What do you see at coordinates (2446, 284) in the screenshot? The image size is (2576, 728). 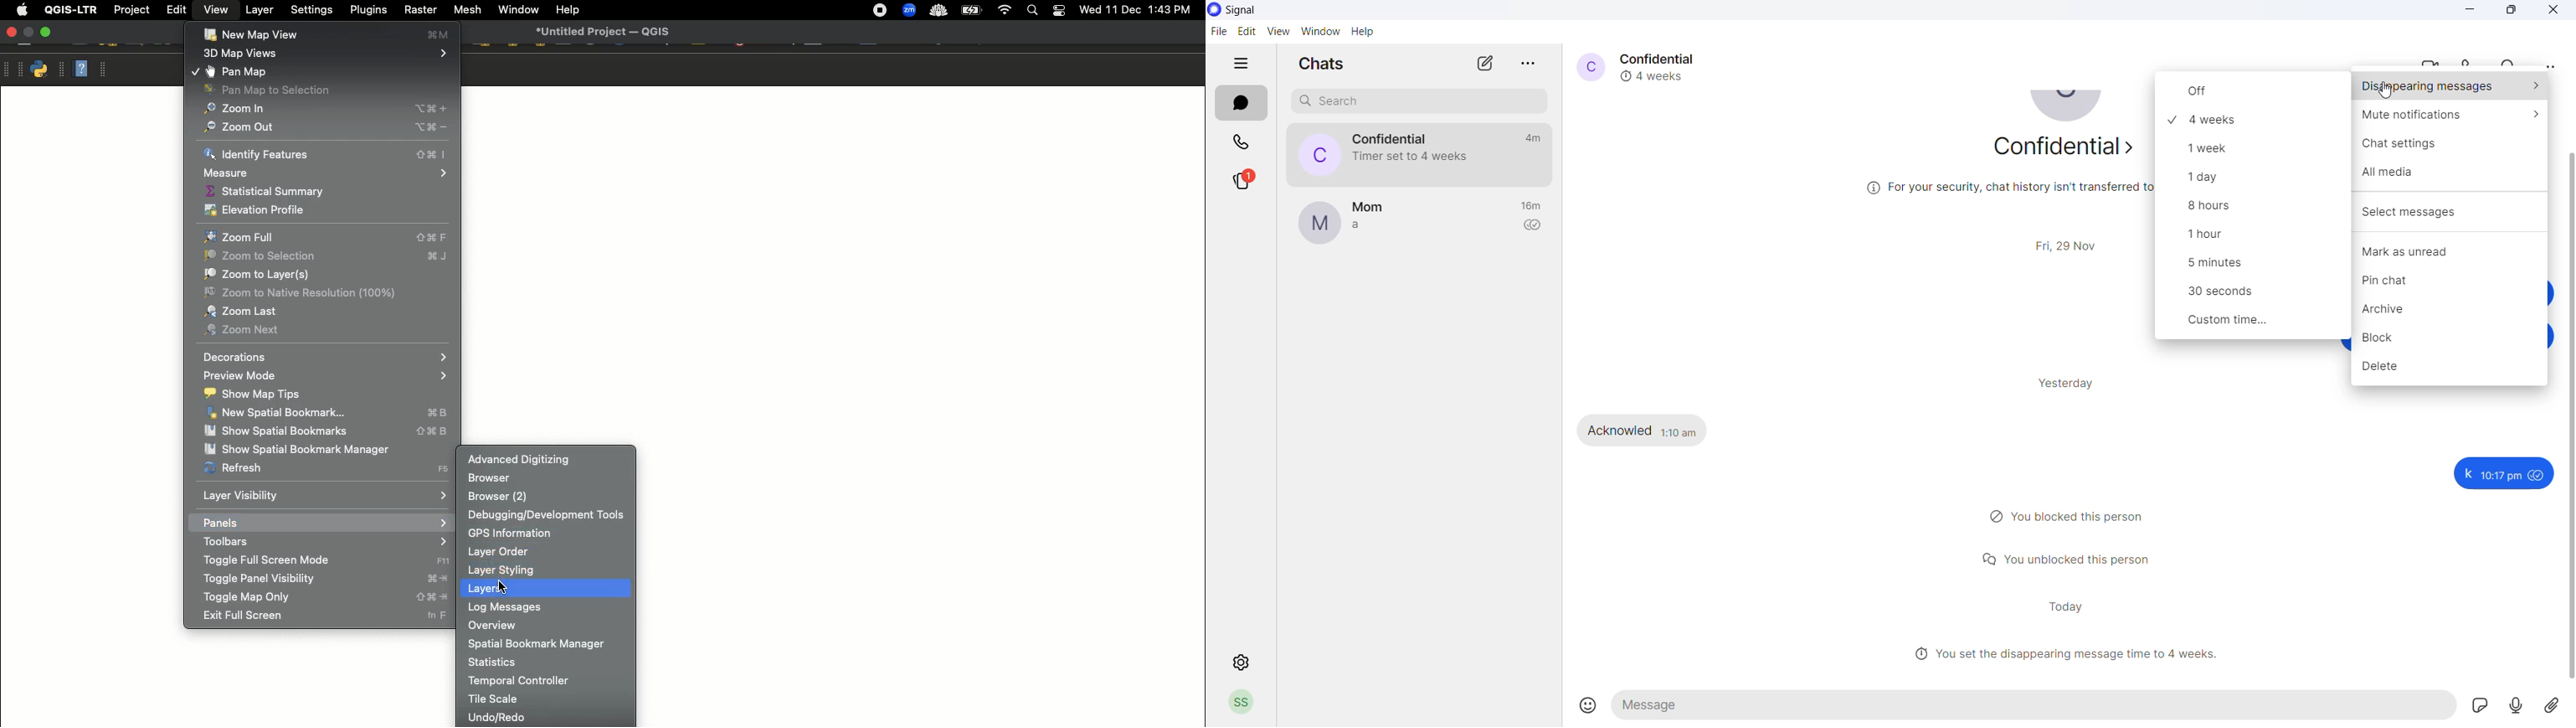 I see `pin chat` at bounding box center [2446, 284].